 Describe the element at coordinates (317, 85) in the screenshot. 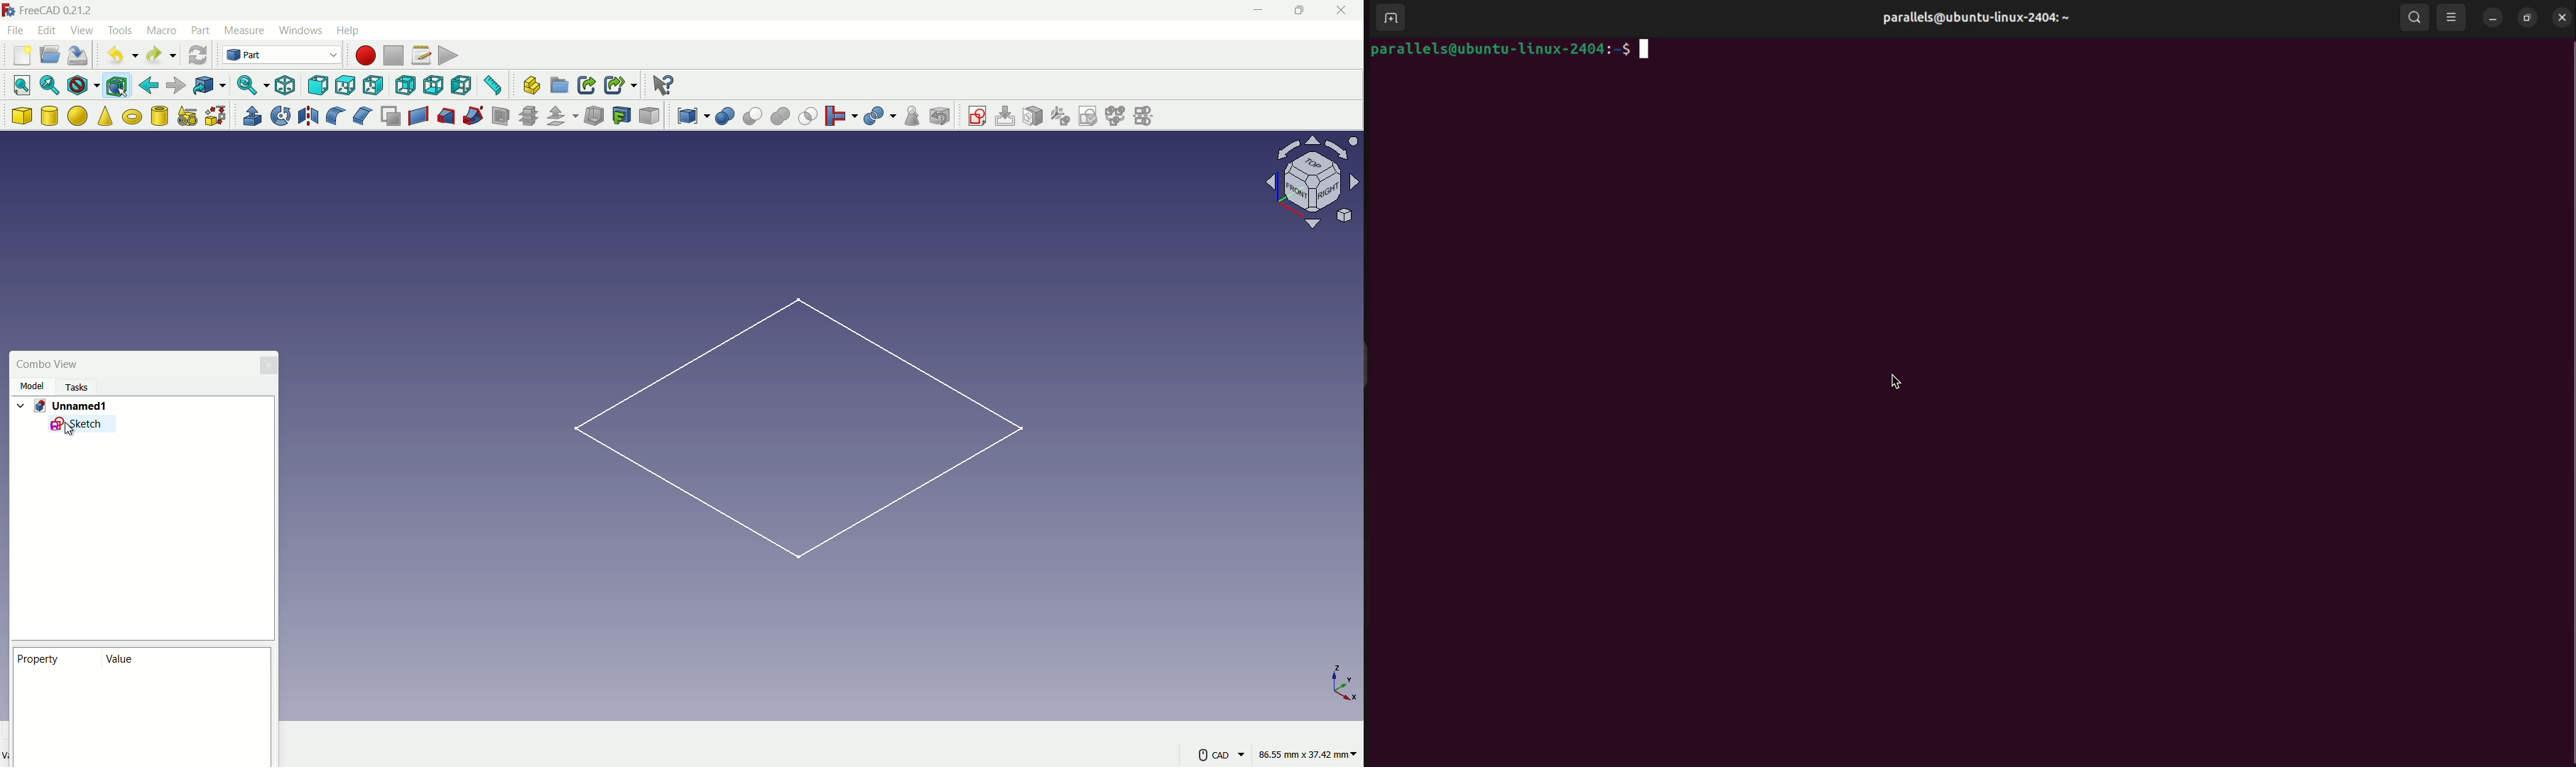

I see `front view` at that location.